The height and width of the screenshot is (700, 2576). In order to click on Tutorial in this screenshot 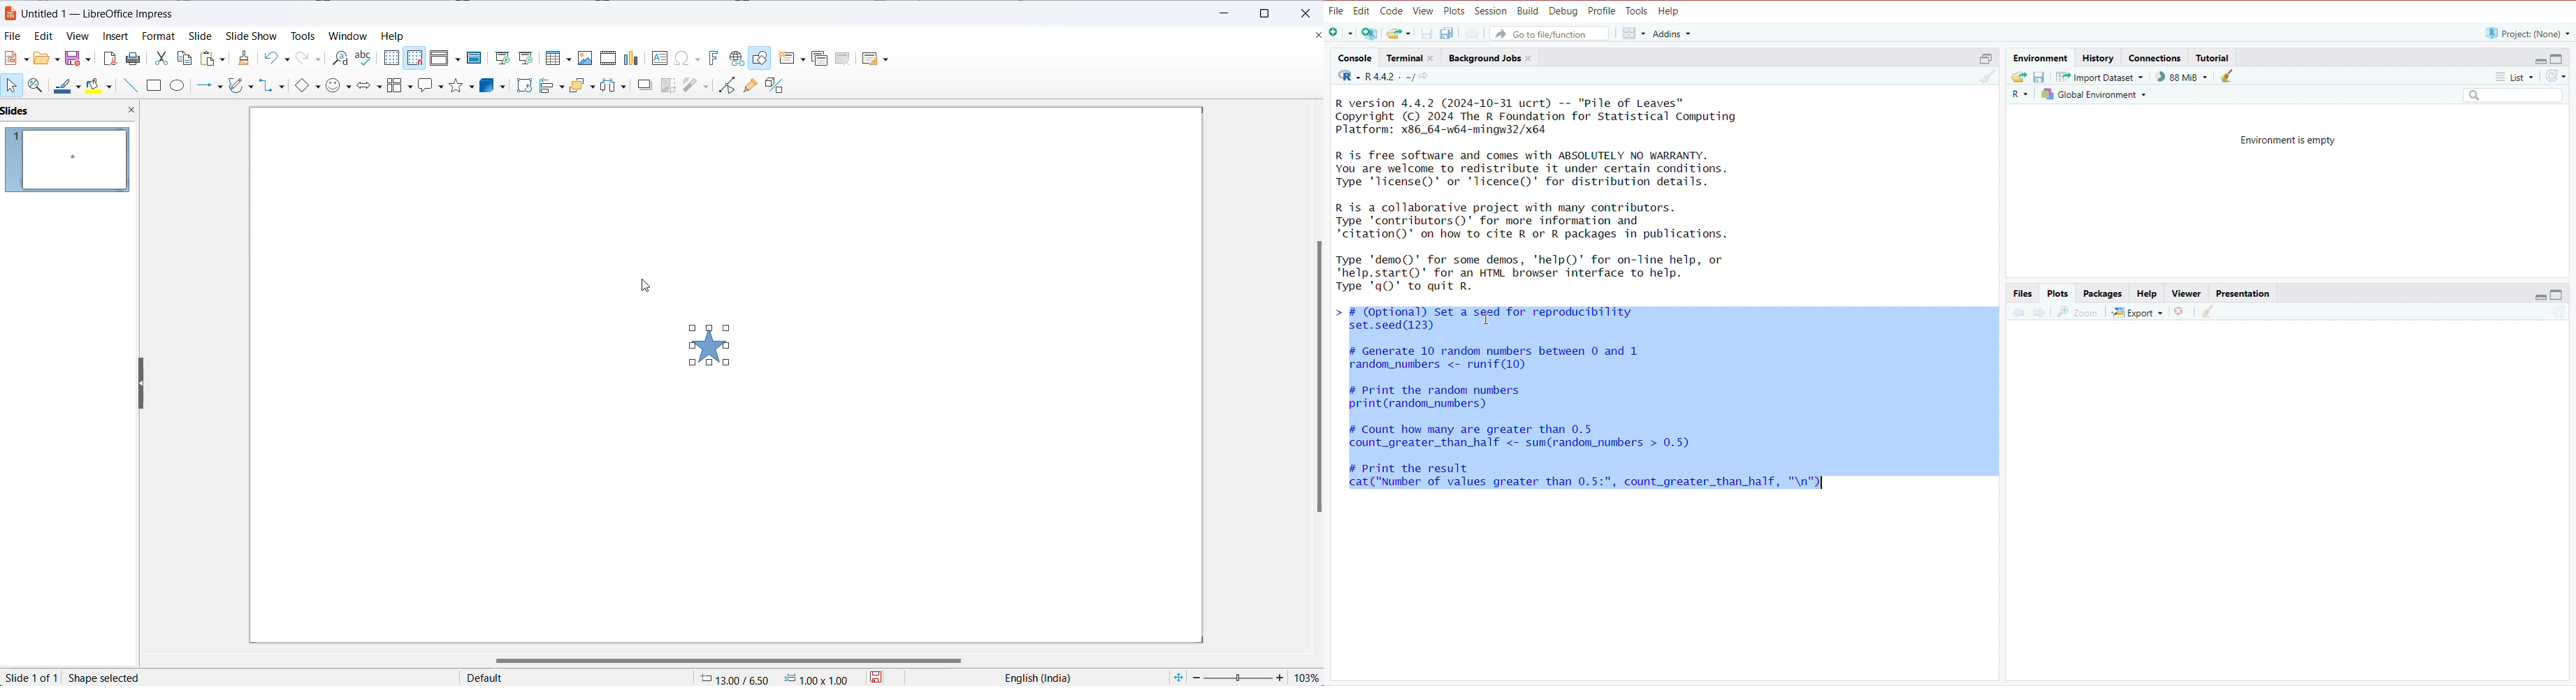, I will do `click(2215, 57)`.